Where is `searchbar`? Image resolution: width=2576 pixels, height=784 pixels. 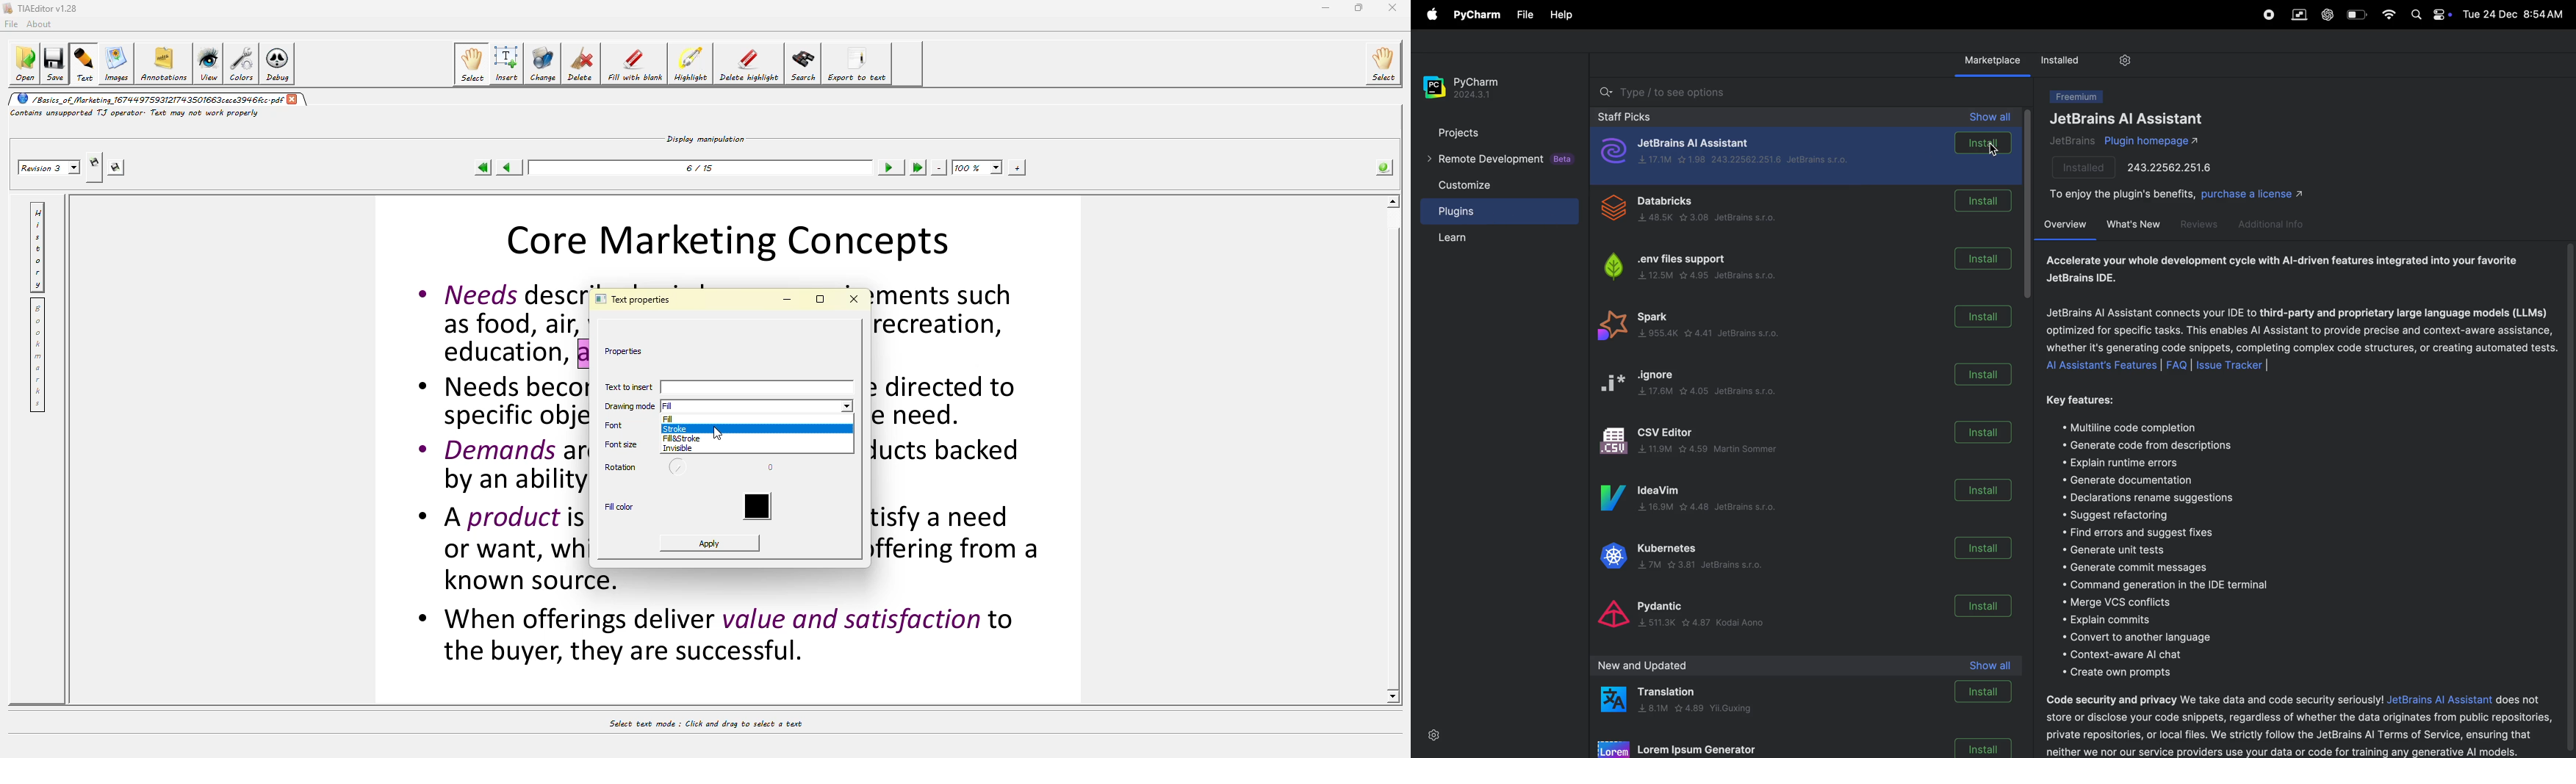 searchbar is located at coordinates (1813, 94).